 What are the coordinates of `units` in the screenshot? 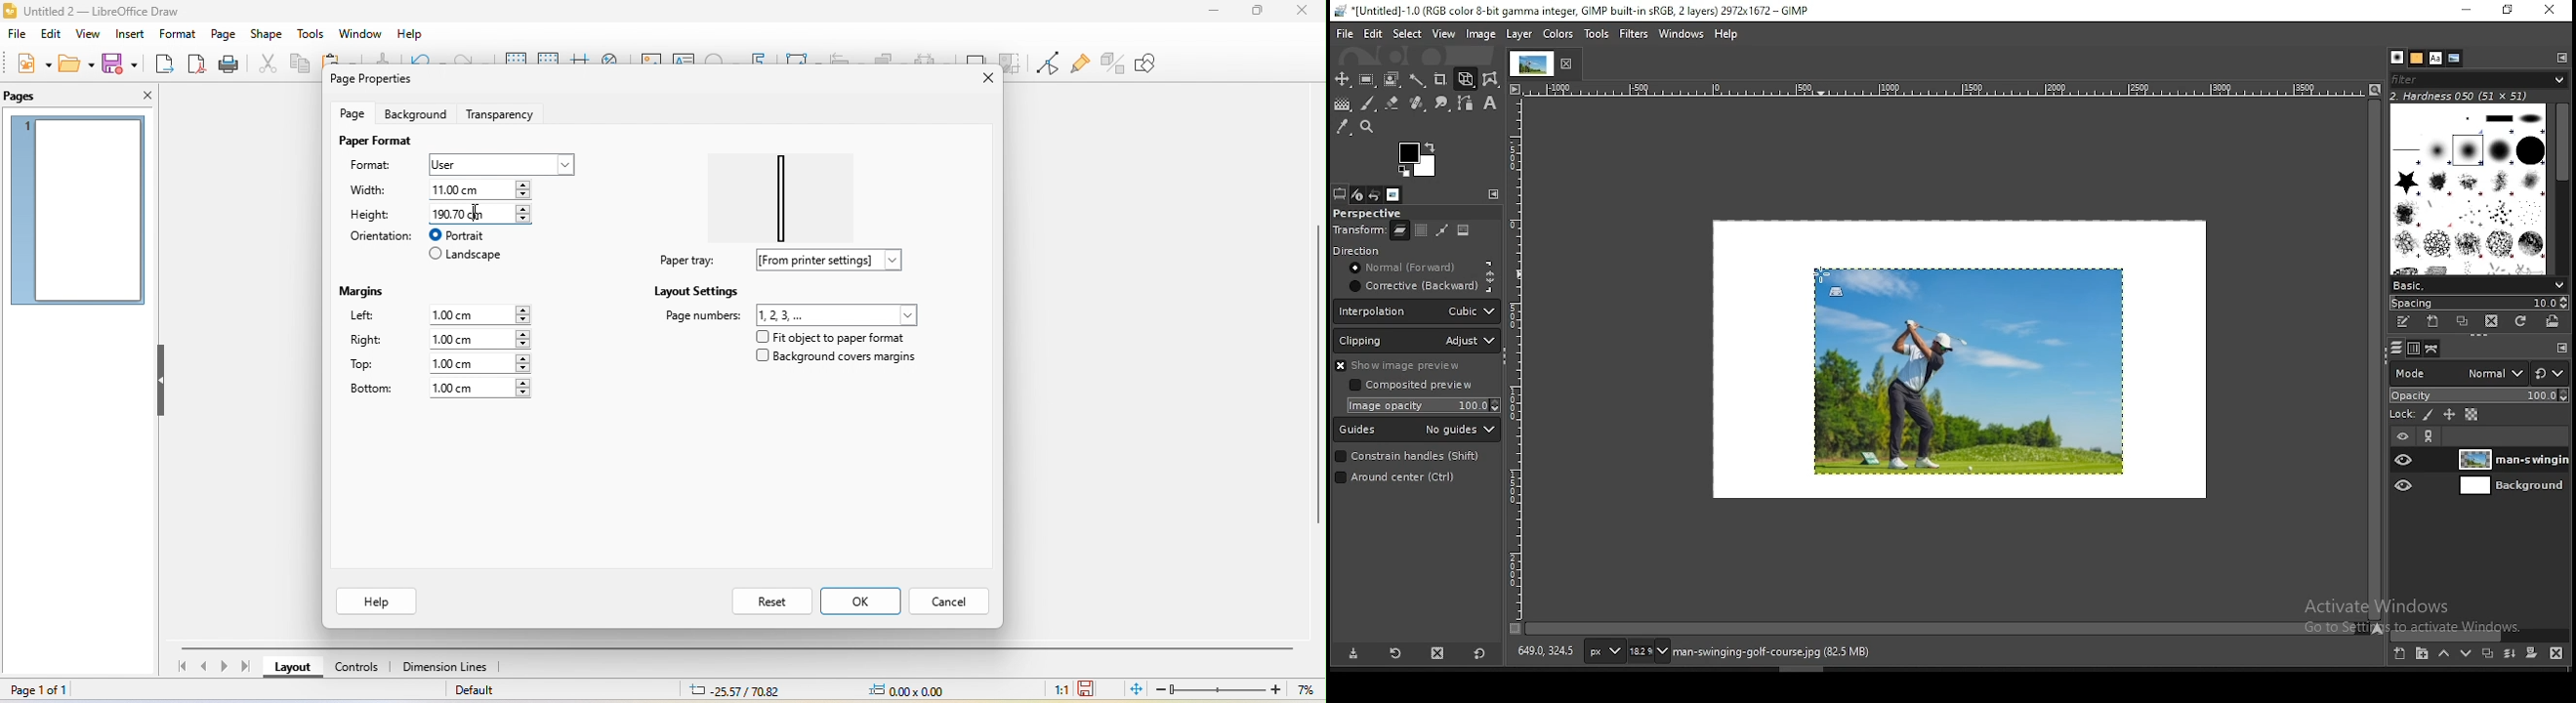 It's located at (1603, 651).